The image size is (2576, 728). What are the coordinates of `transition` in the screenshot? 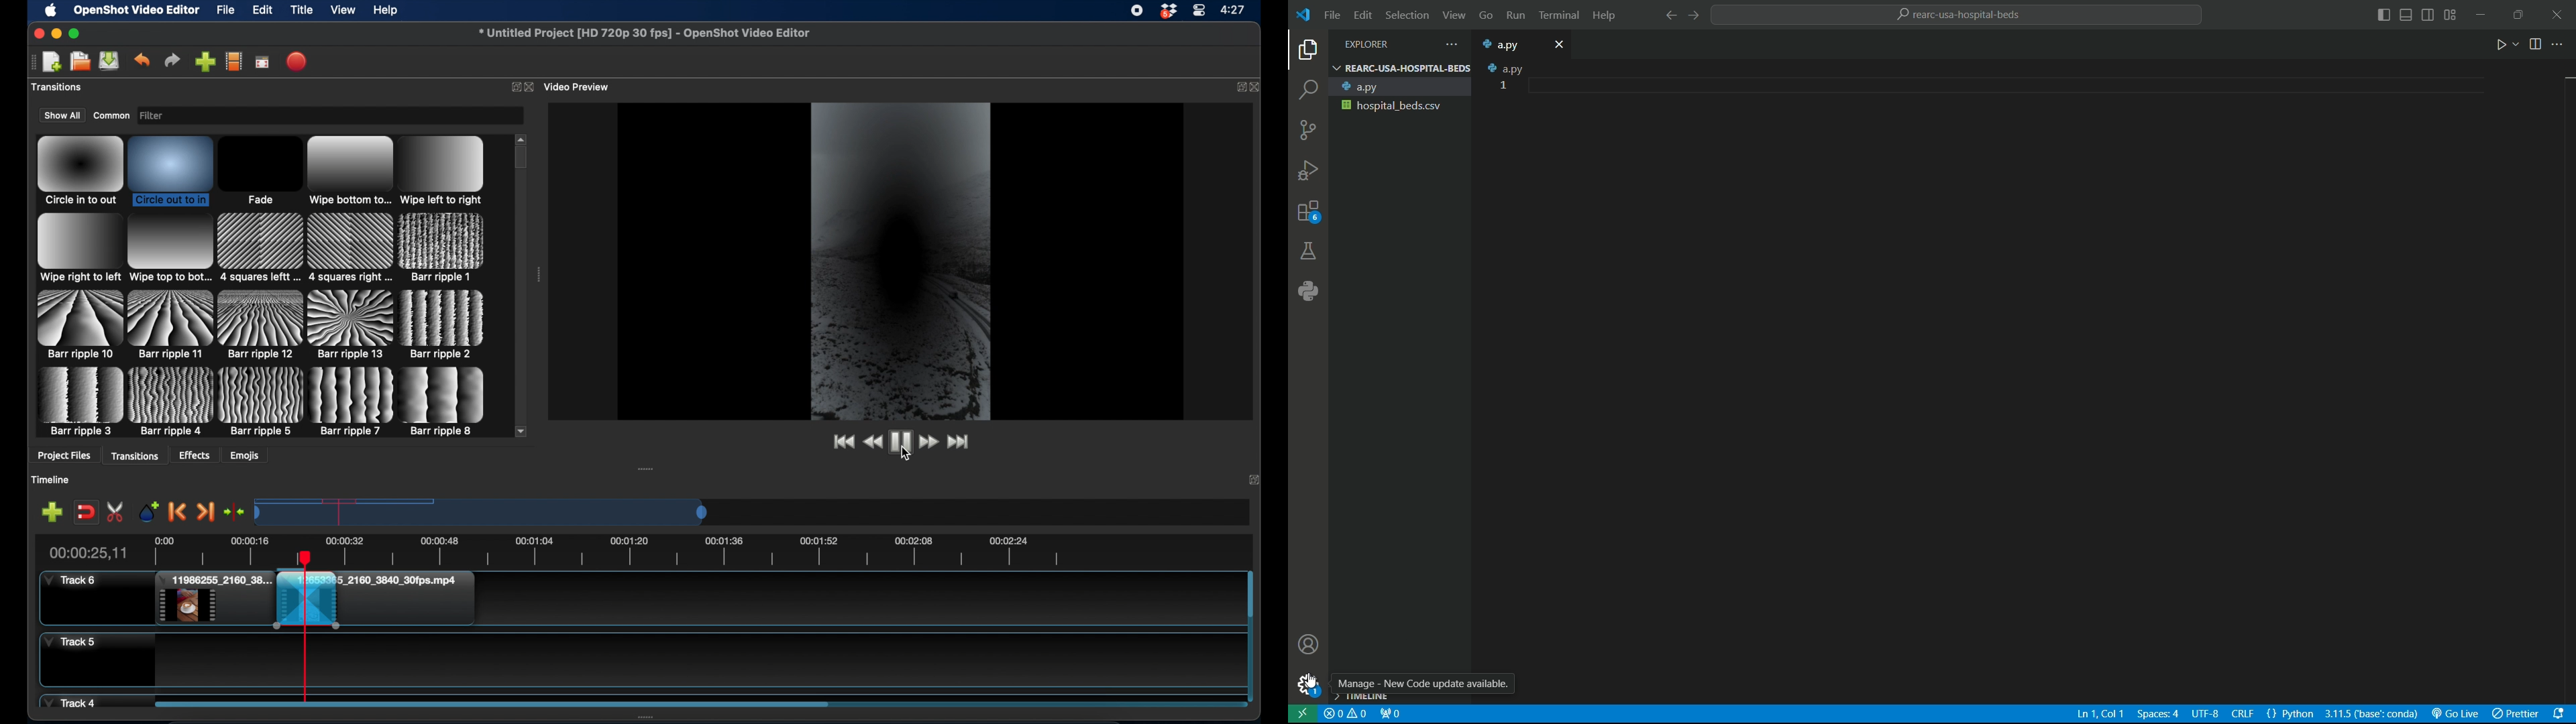 It's located at (260, 325).